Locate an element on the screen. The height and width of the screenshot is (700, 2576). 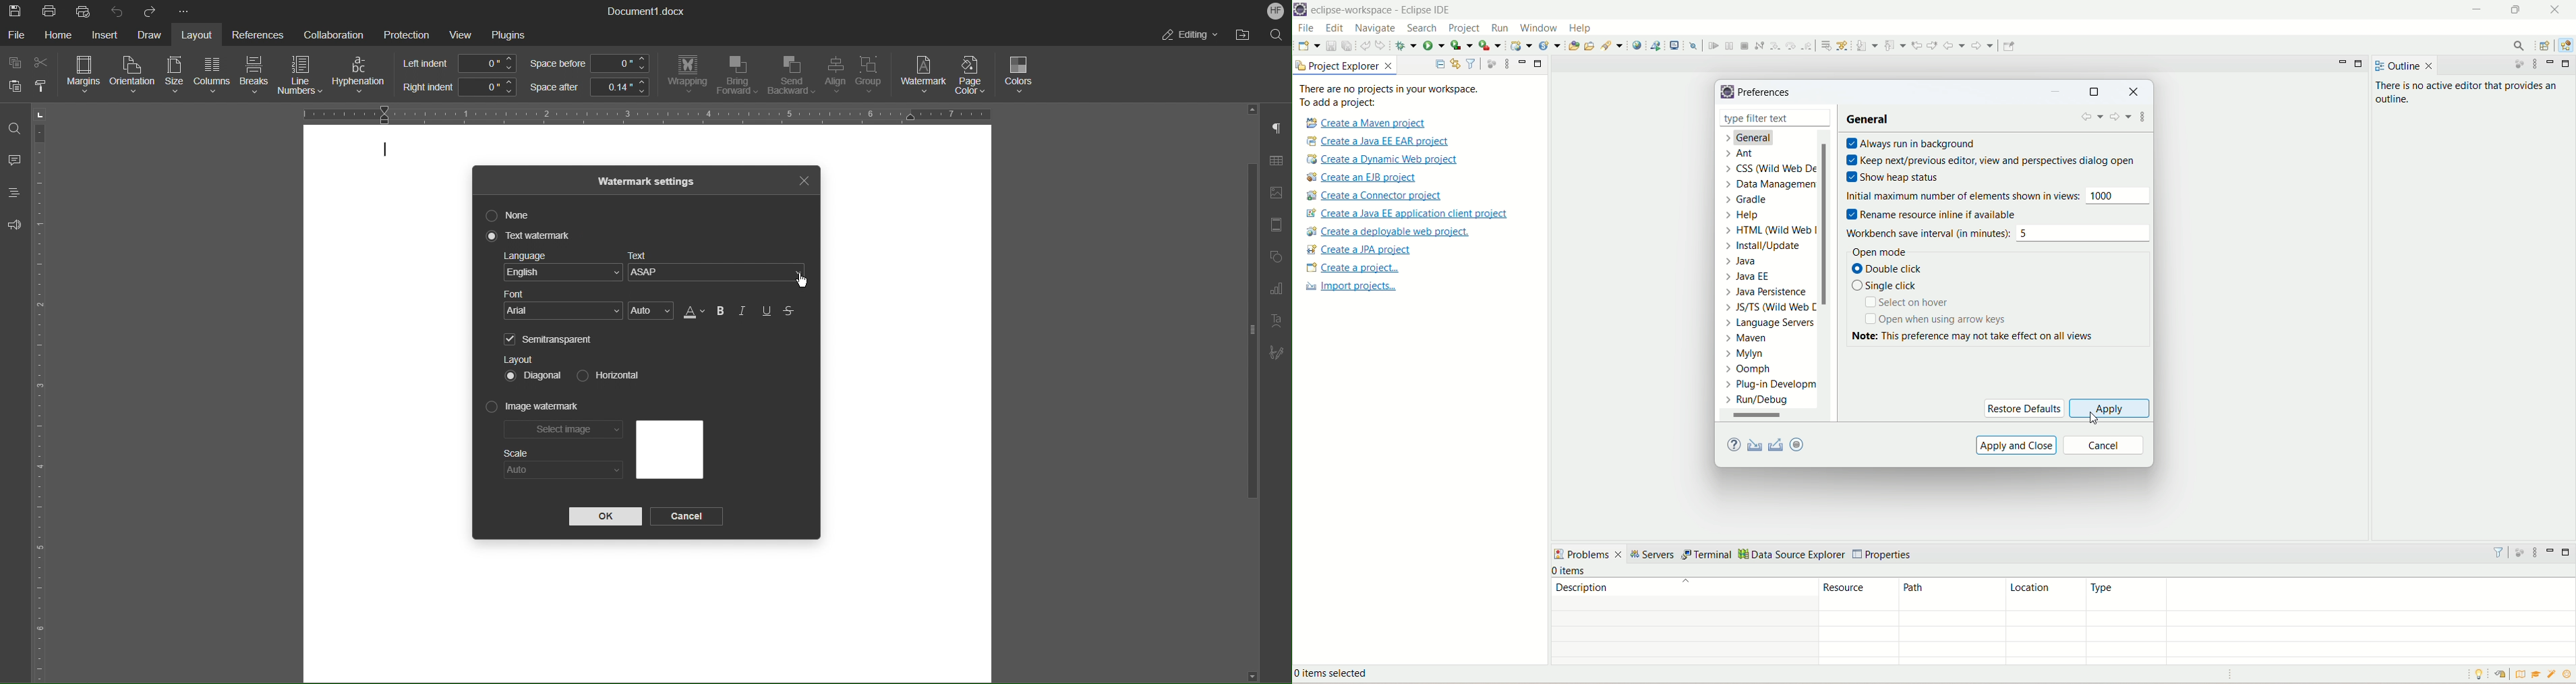
Open File Location is located at coordinates (1239, 35).